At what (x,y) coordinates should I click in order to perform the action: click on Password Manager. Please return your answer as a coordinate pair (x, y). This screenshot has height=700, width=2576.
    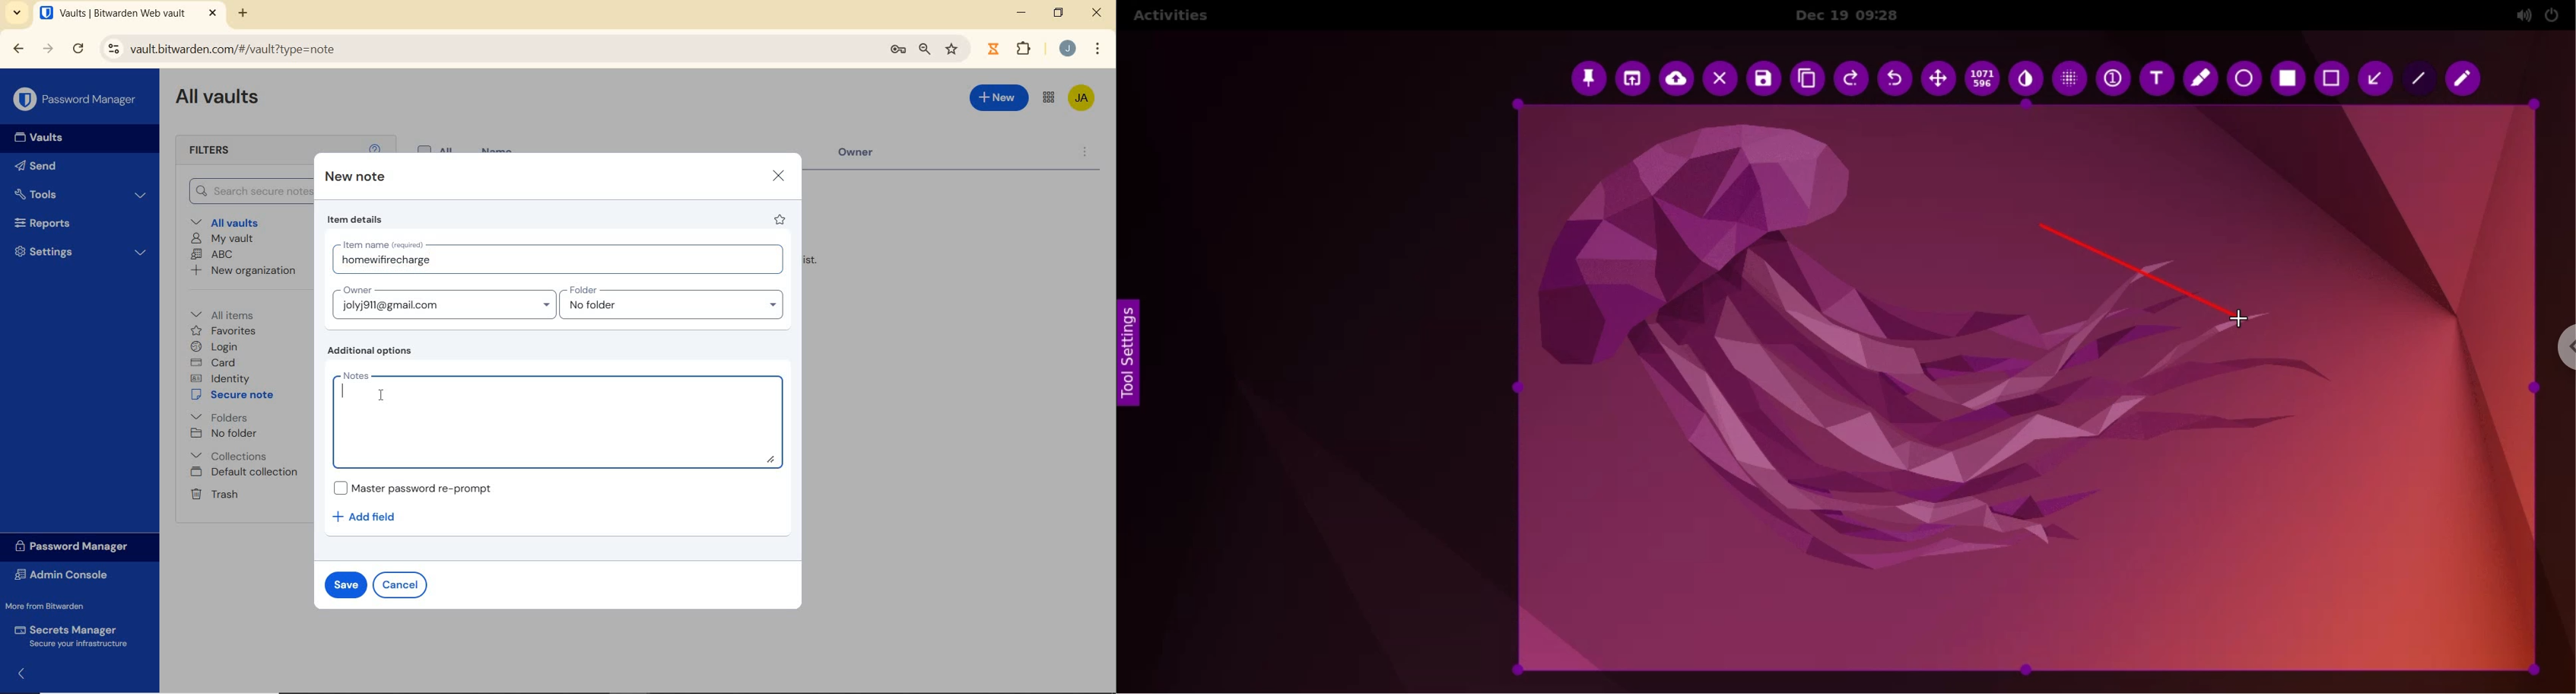
    Looking at the image, I should click on (78, 547).